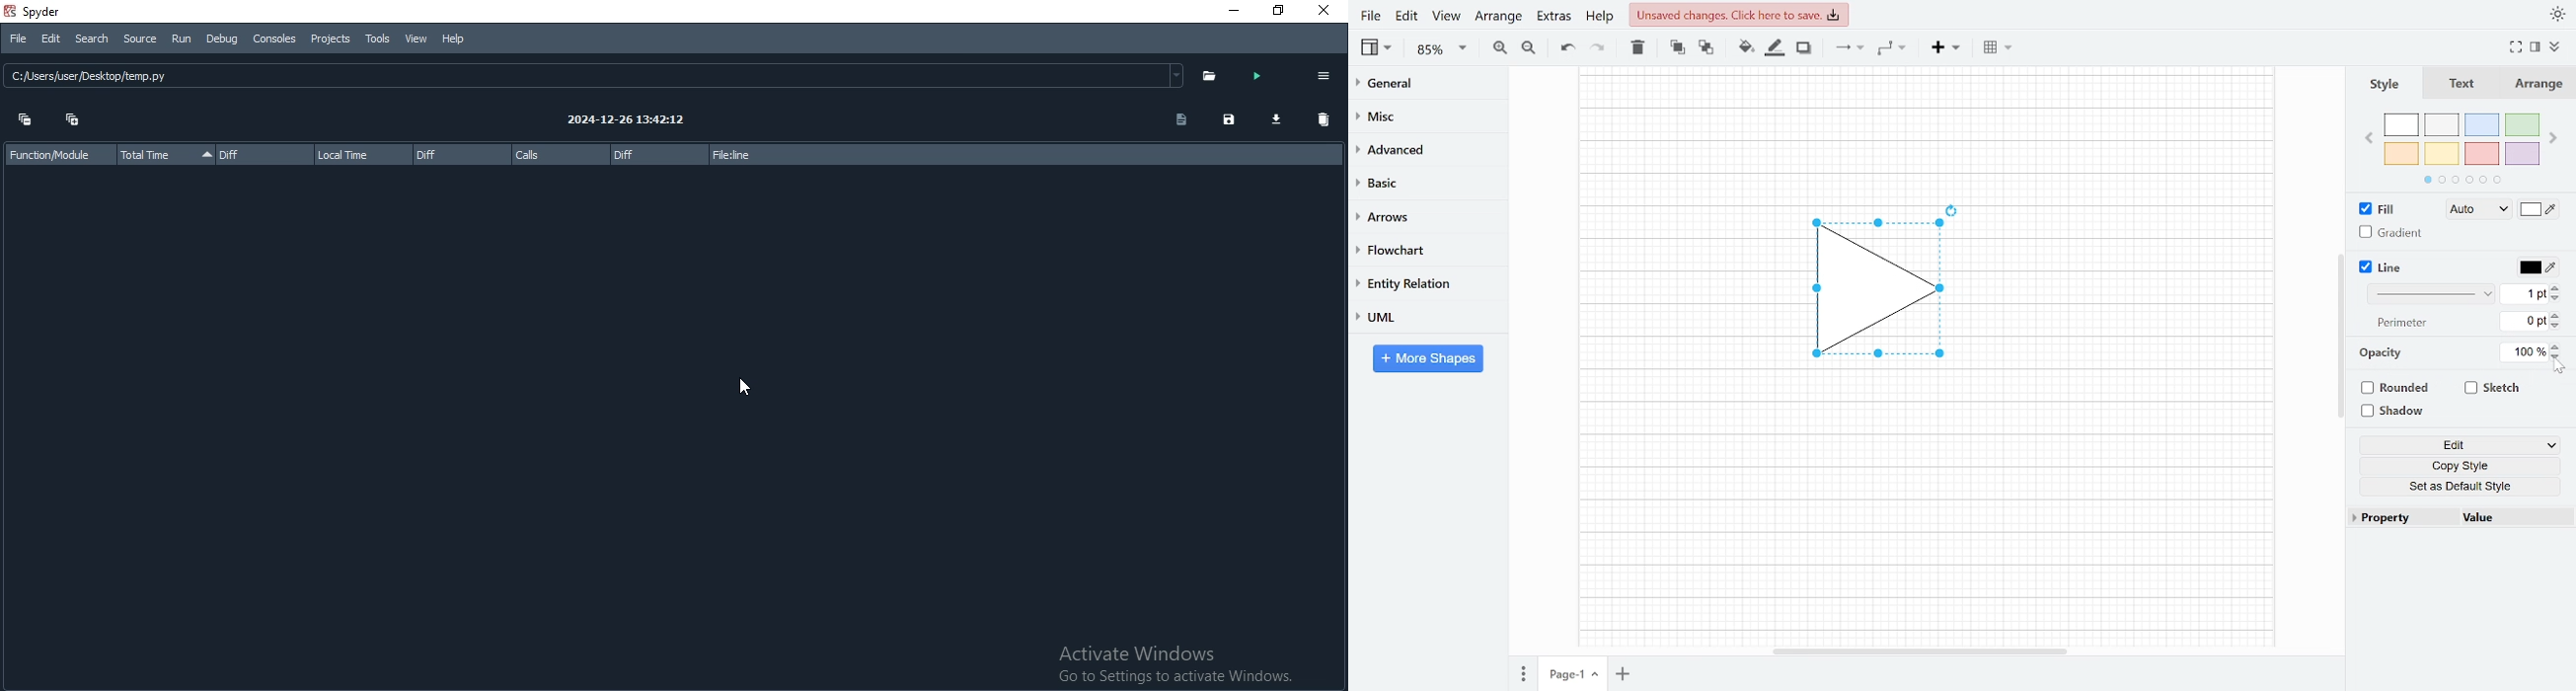 The width and height of the screenshot is (2576, 700). What do you see at coordinates (224, 40) in the screenshot?
I see `Debug` at bounding box center [224, 40].